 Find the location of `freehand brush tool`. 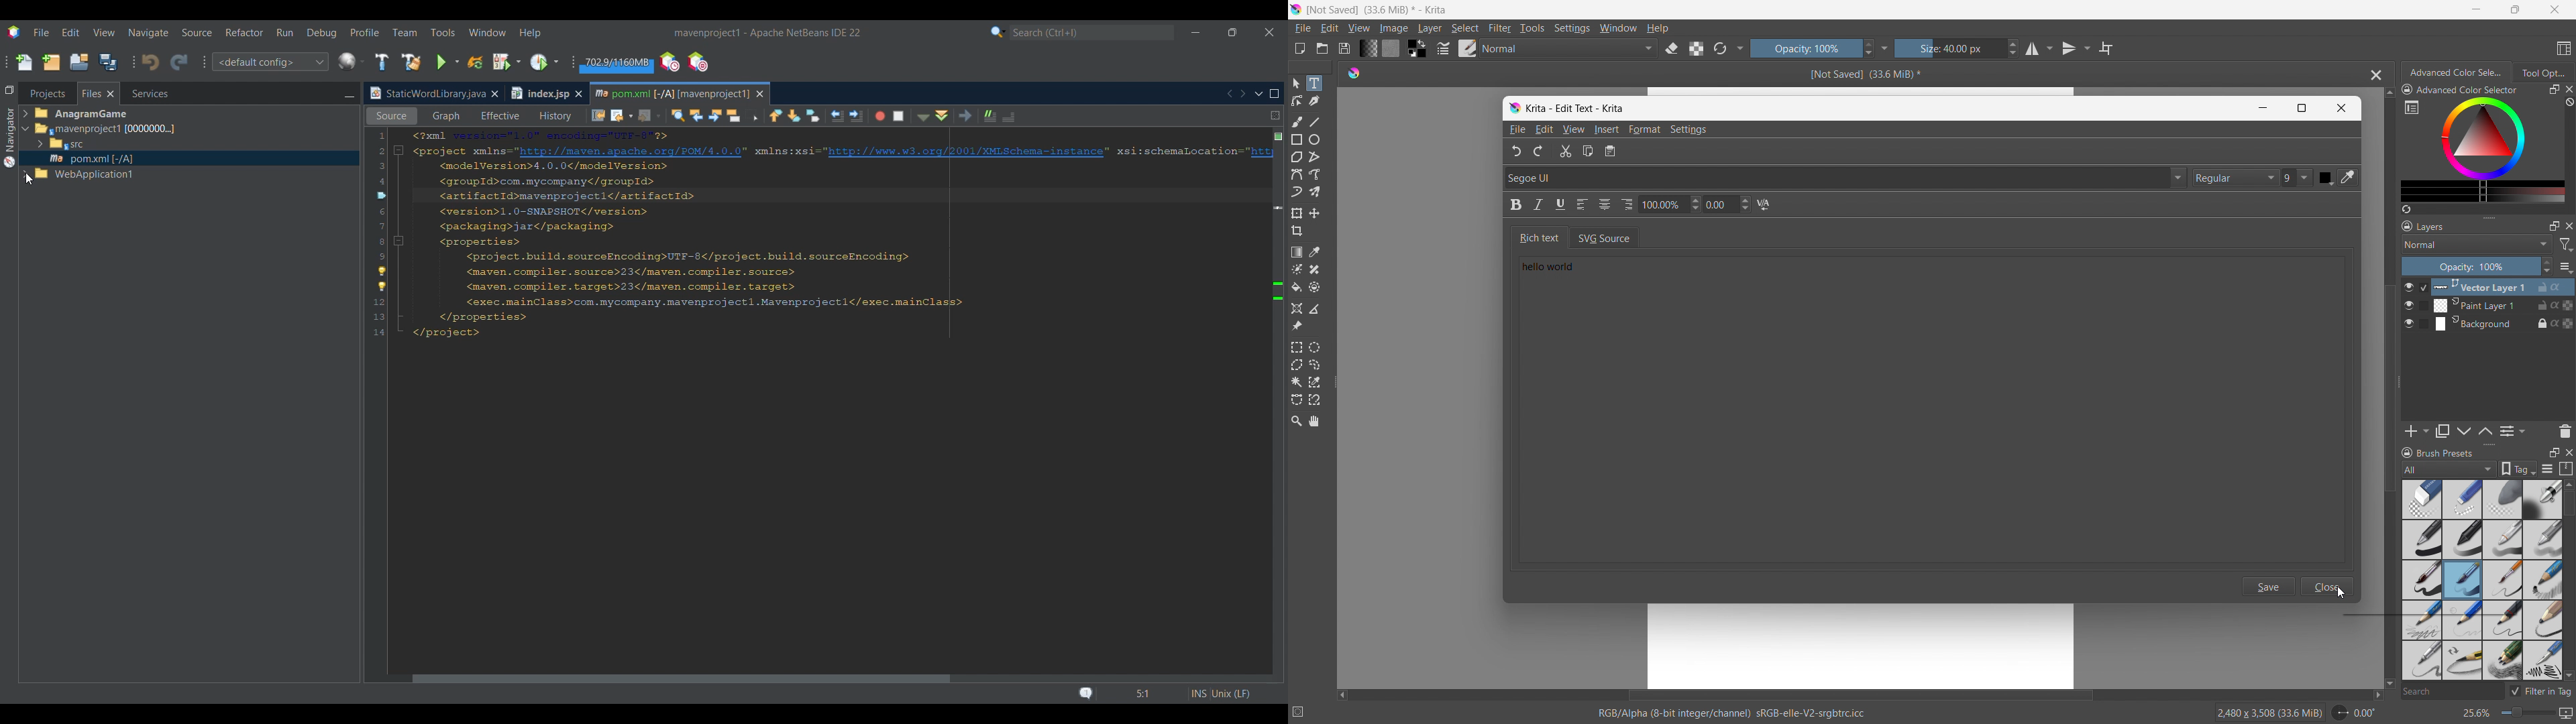

freehand brush tool is located at coordinates (1298, 121).